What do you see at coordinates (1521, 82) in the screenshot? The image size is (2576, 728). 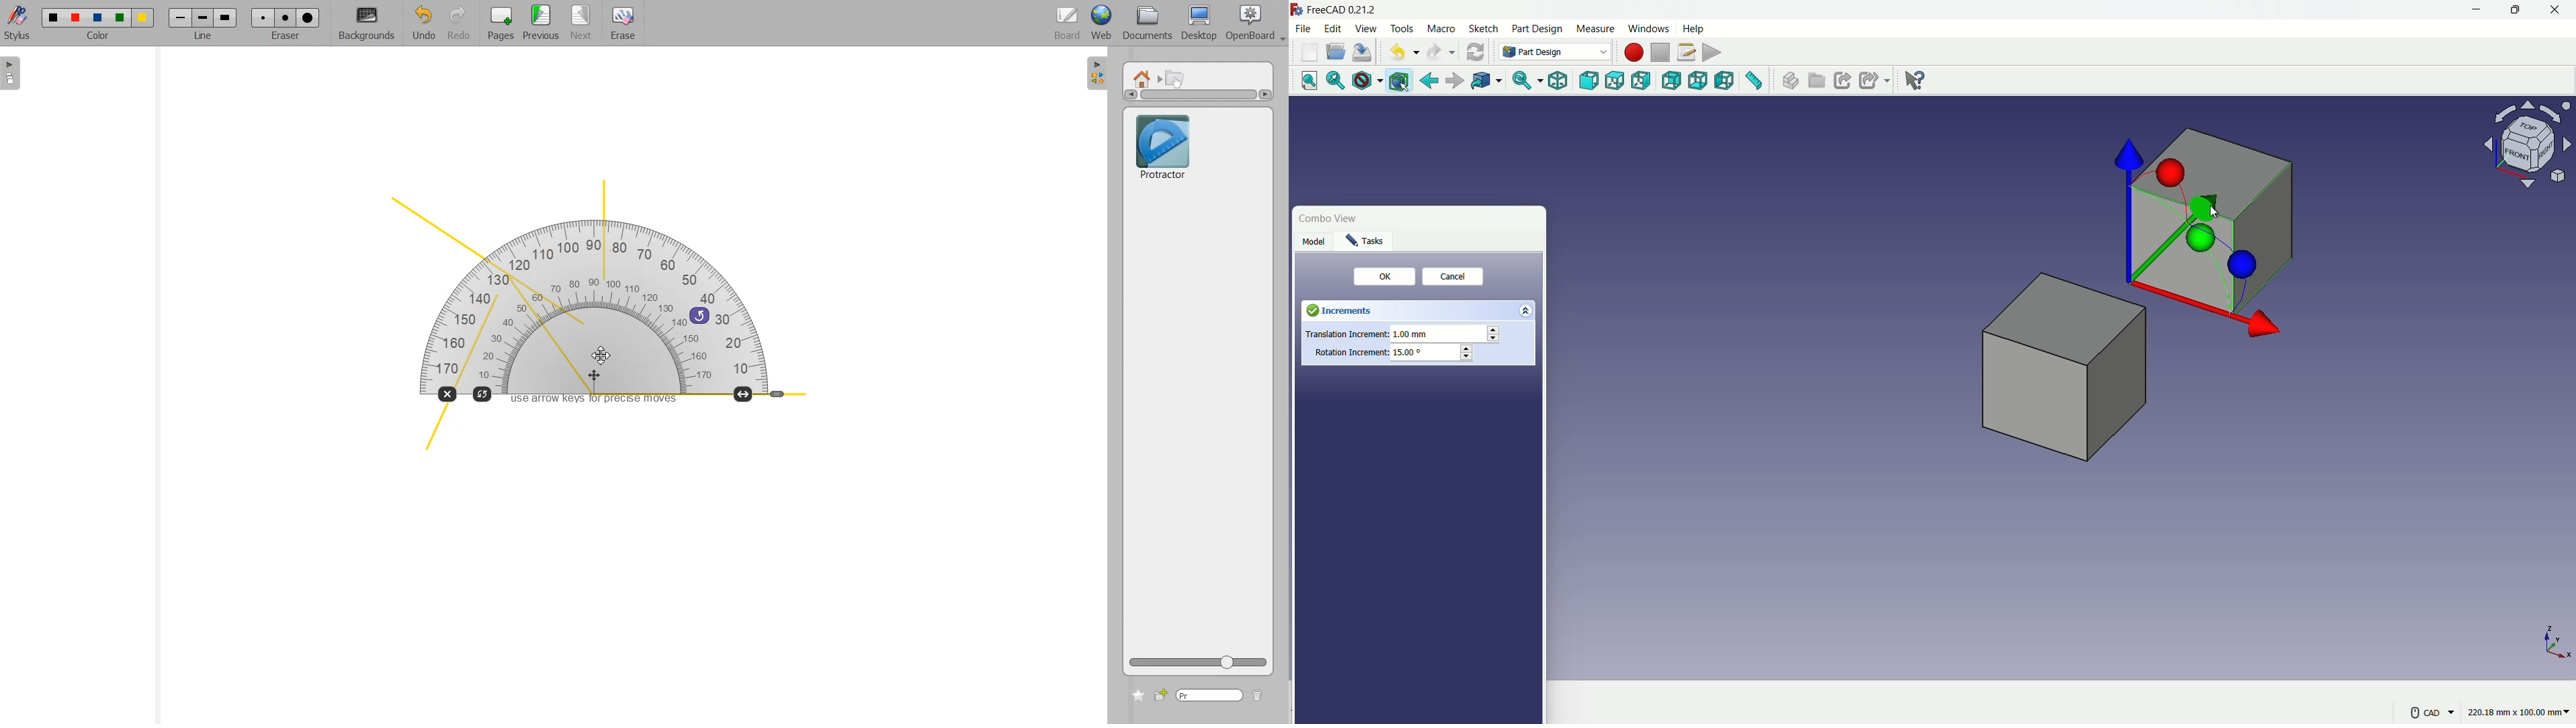 I see `sync view` at bounding box center [1521, 82].